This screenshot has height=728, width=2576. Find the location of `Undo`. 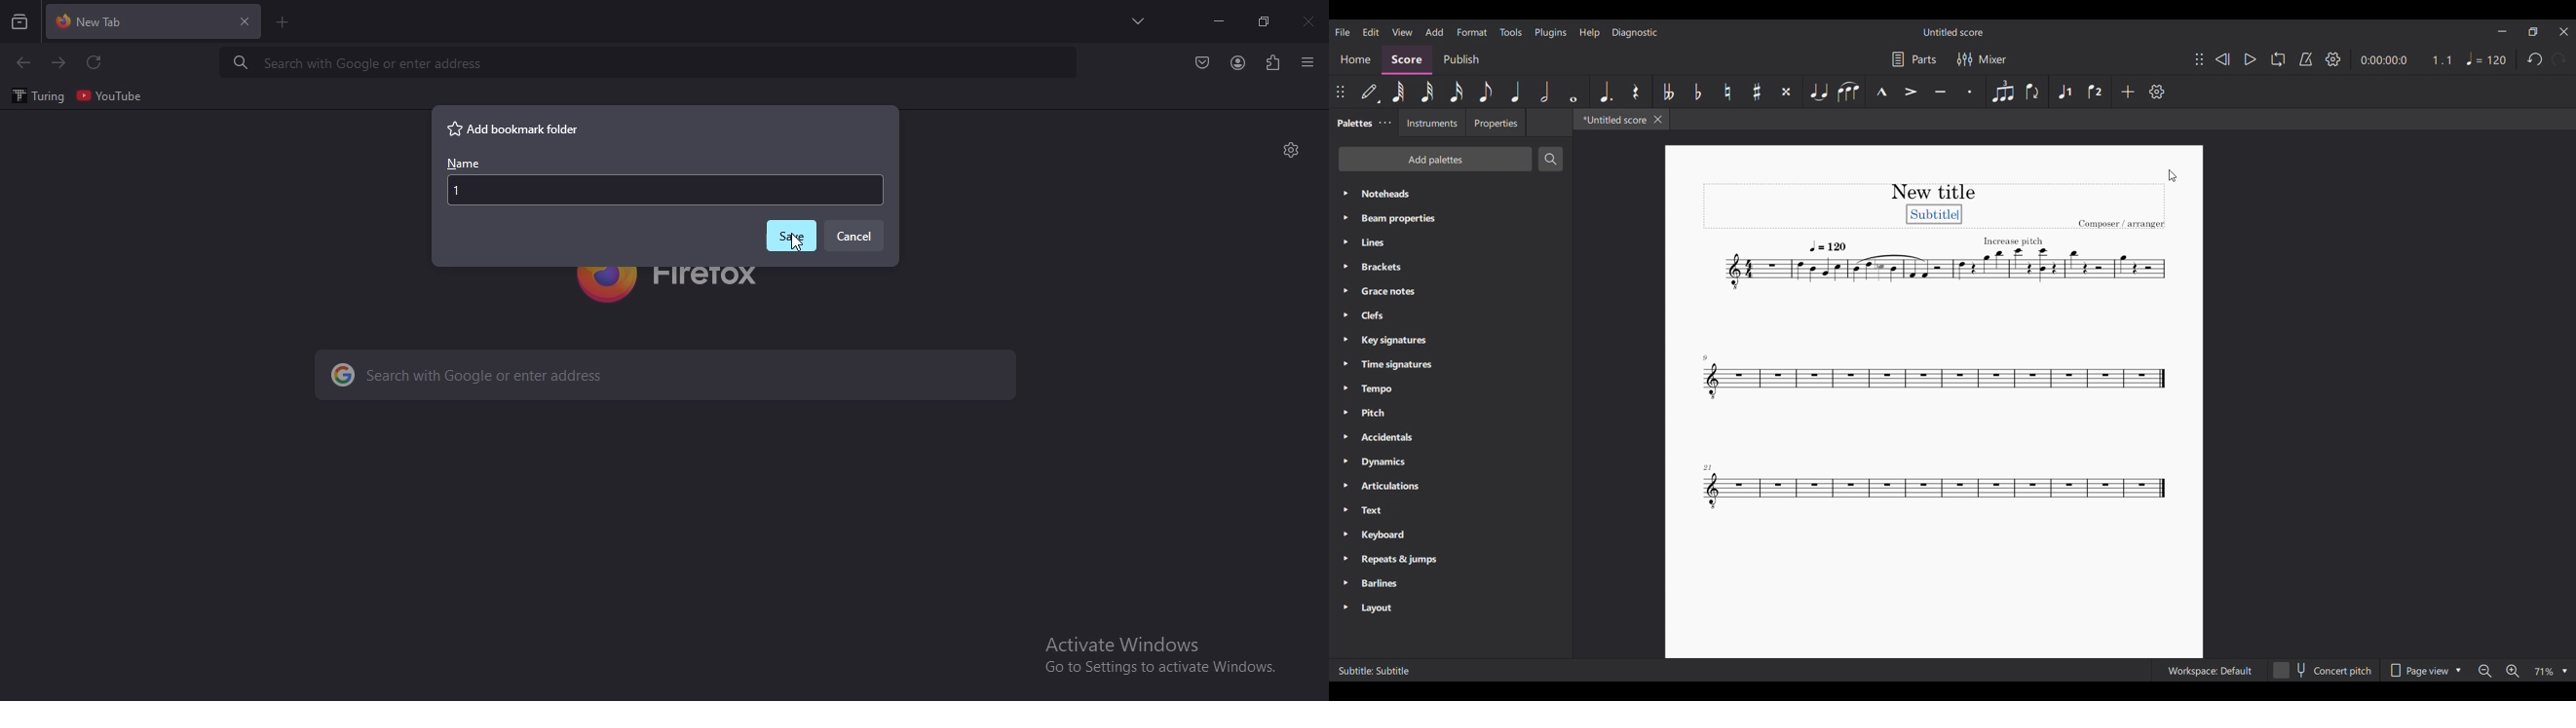

Undo is located at coordinates (2534, 59).